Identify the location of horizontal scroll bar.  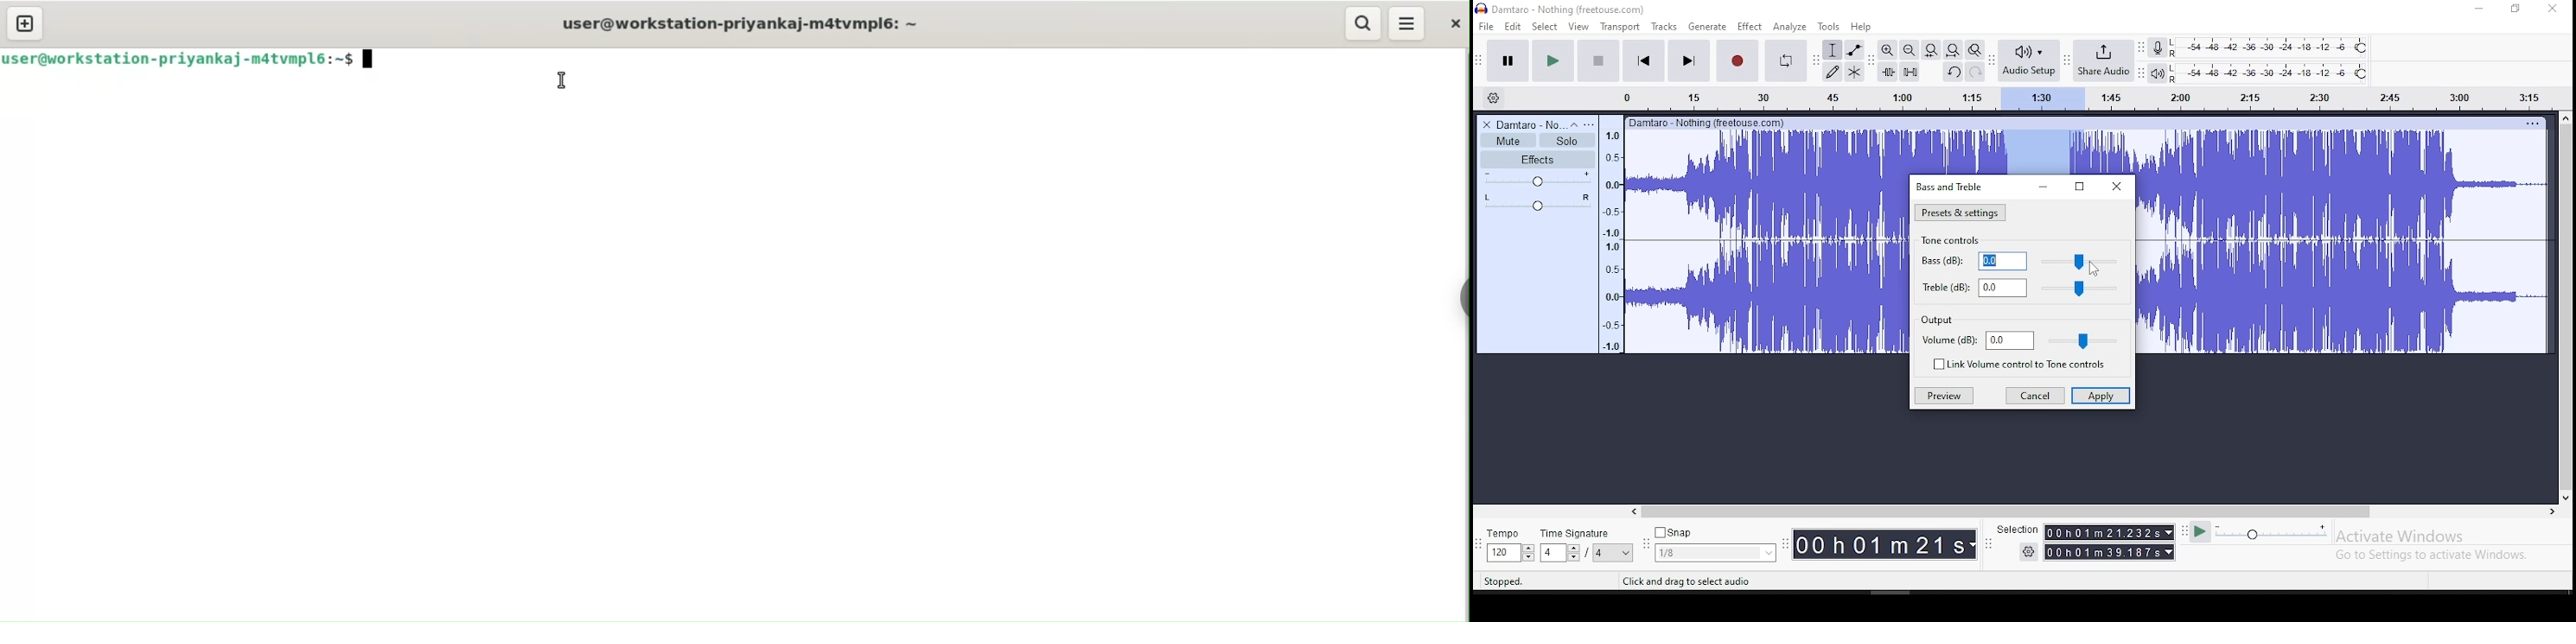
(2092, 511).